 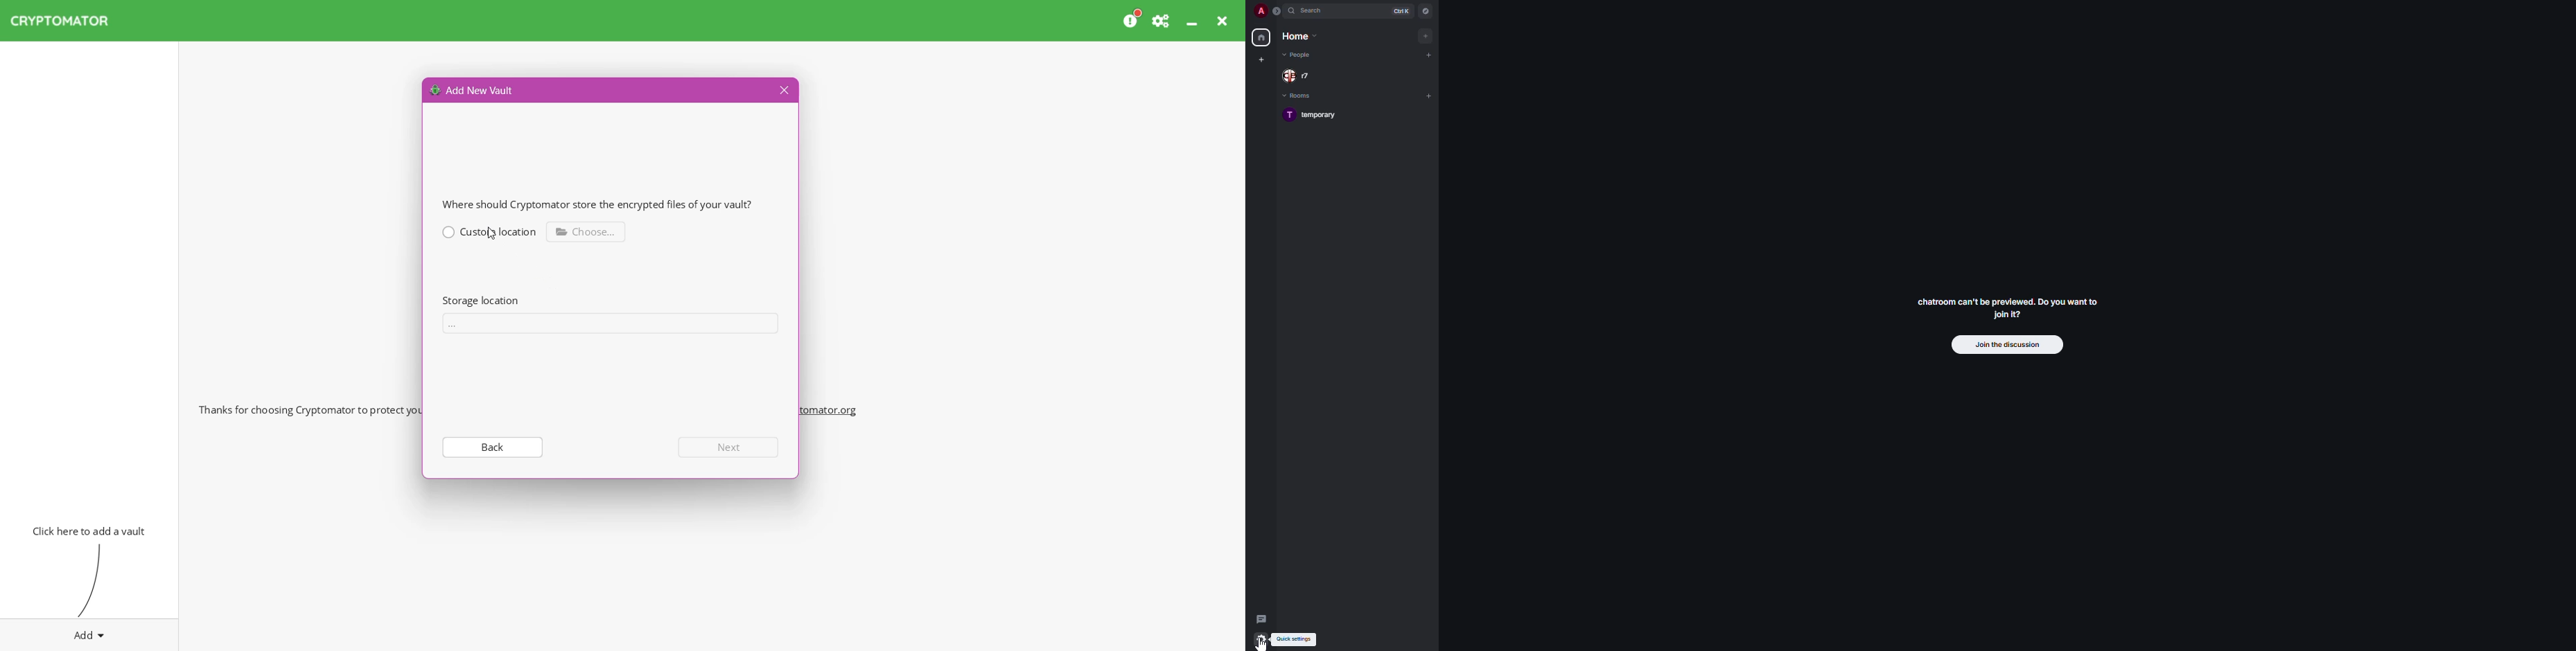 What do you see at coordinates (1262, 616) in the screenshot?
I see `threads` at bounding box center [1262, 616].